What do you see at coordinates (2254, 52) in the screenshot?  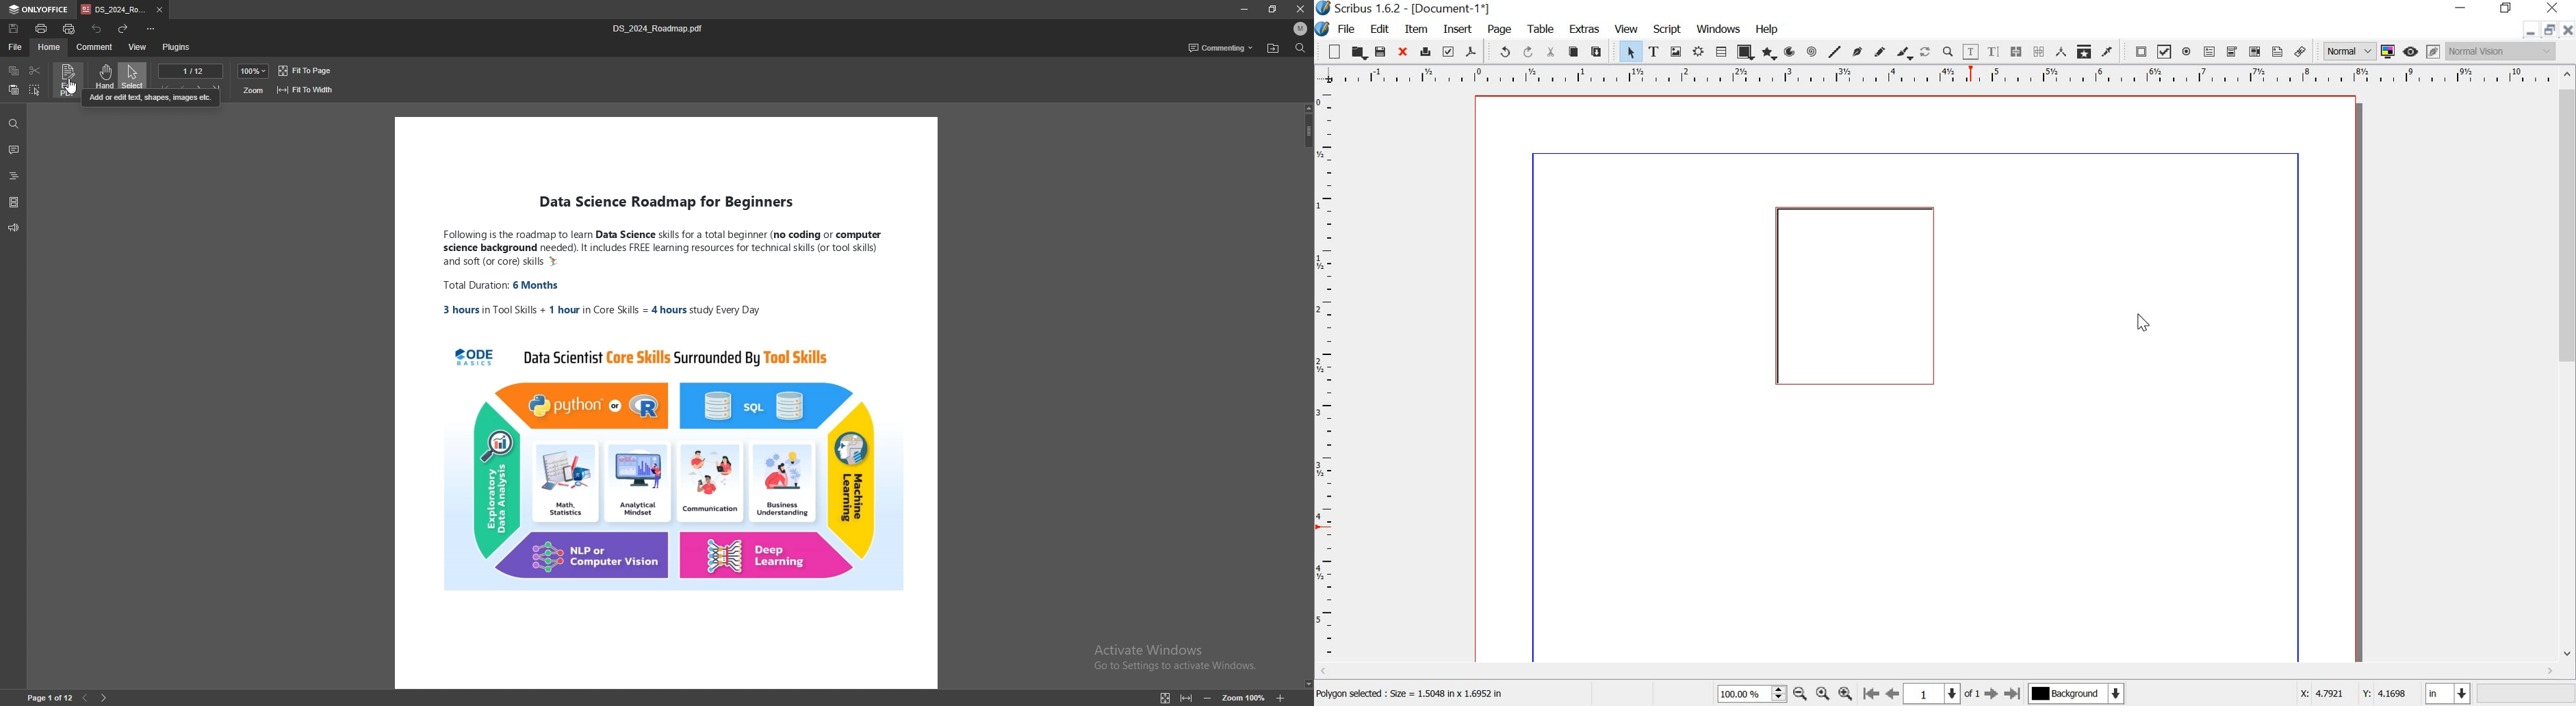 I see `pdf list box` at bounding box center [2254, 52].